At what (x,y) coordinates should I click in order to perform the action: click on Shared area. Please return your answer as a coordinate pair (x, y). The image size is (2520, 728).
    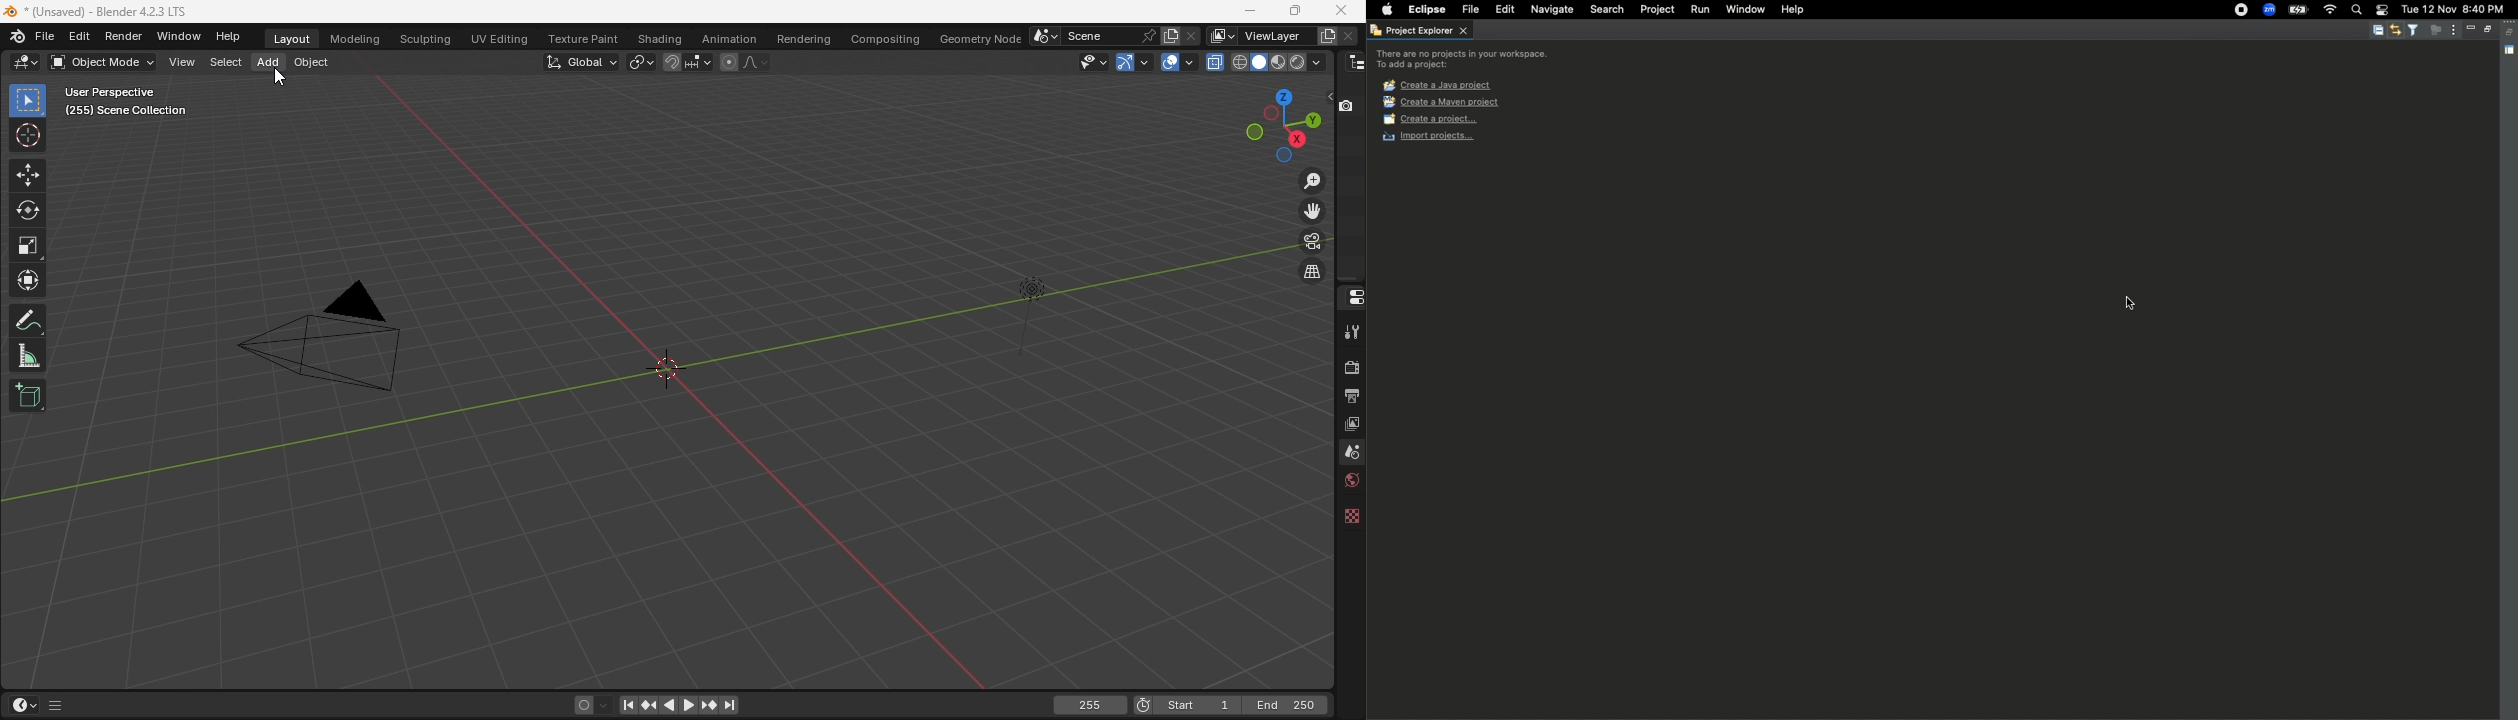
    Looking at the image, I should click on (2511, 51).